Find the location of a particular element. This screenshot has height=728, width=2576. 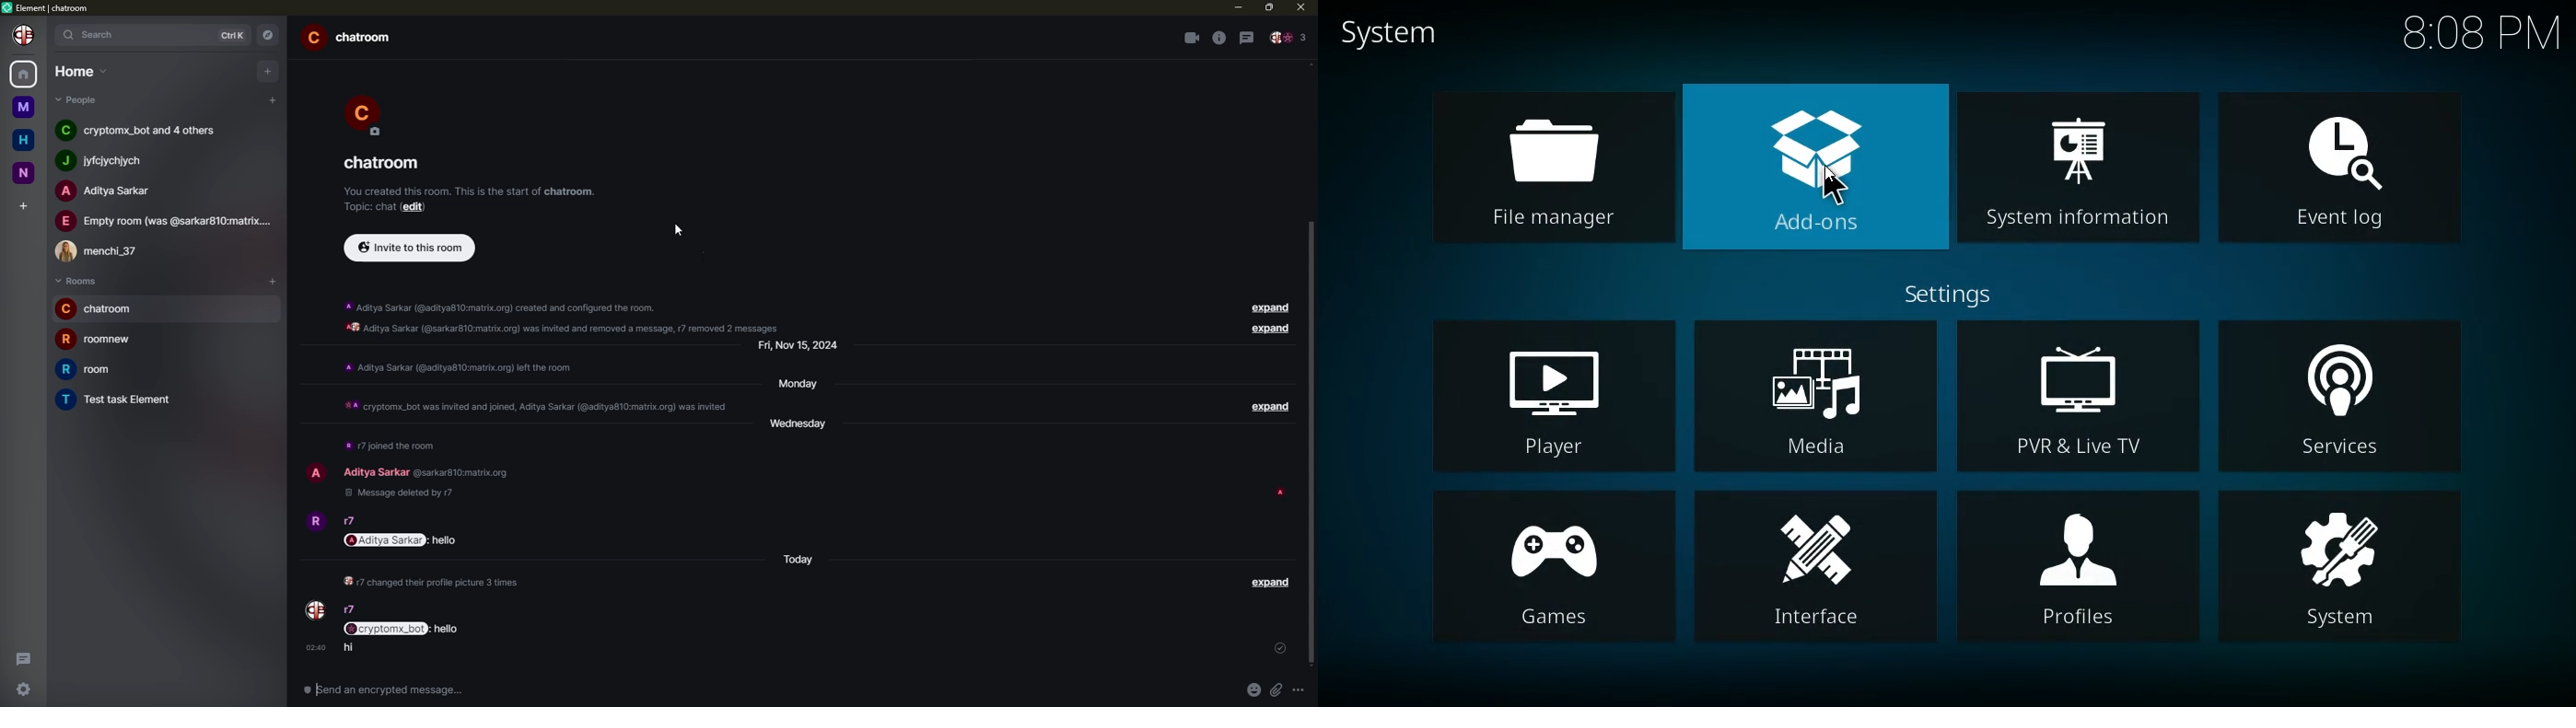

expand is located at coordinates (1274, 406).